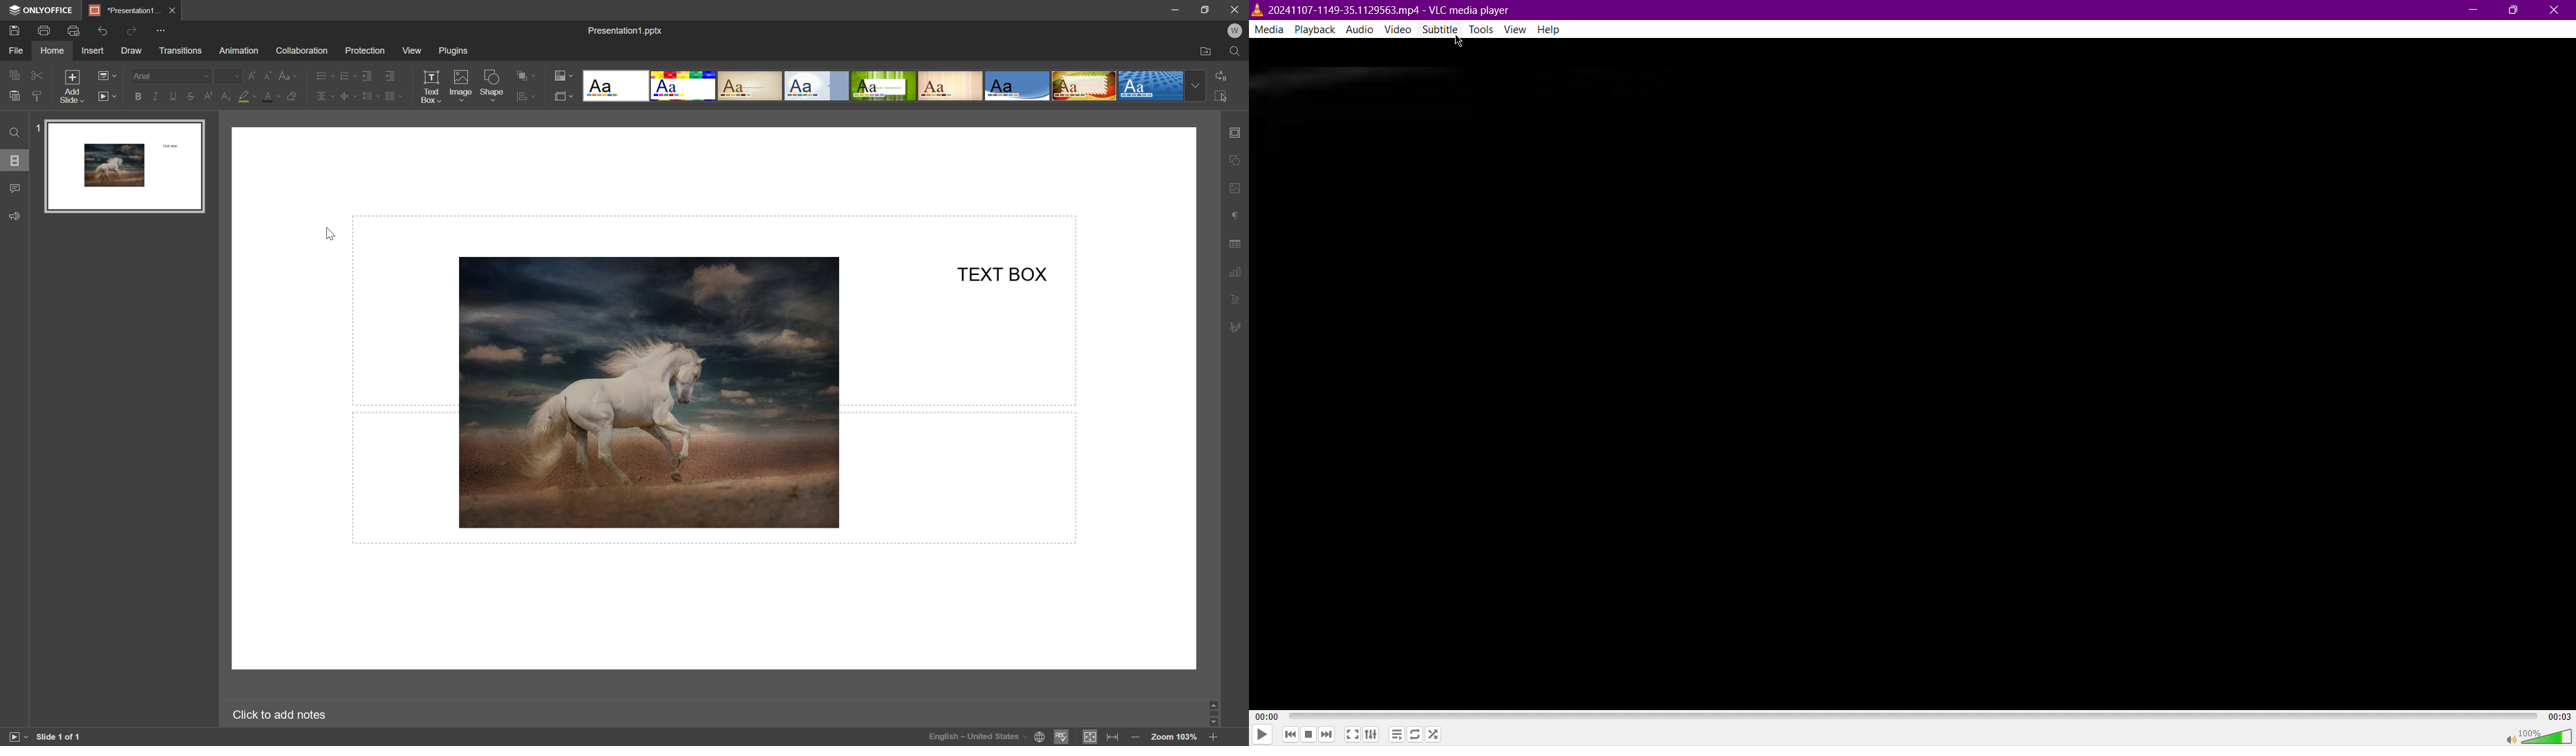  What do you see at coordinates (42, 10) in the screenshot?
I see `onlyoffice` at bounding box center [42, 10].